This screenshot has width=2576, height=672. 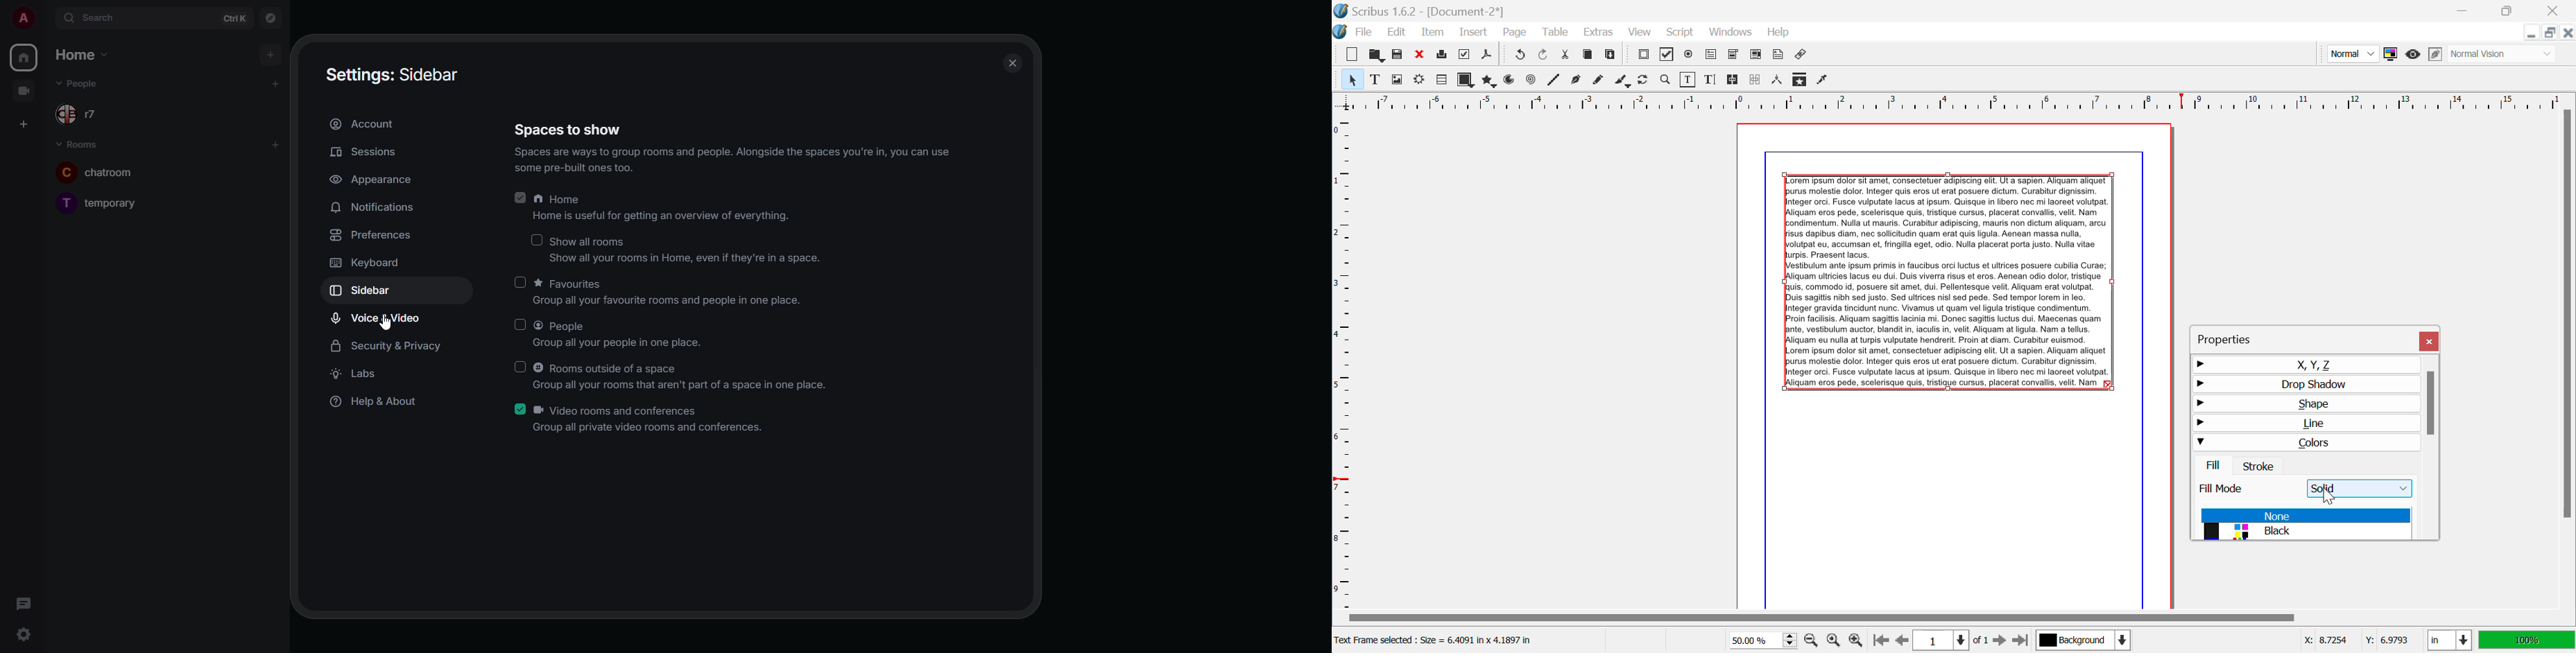 I want to click on keyboard, so click(x=366, y=263).